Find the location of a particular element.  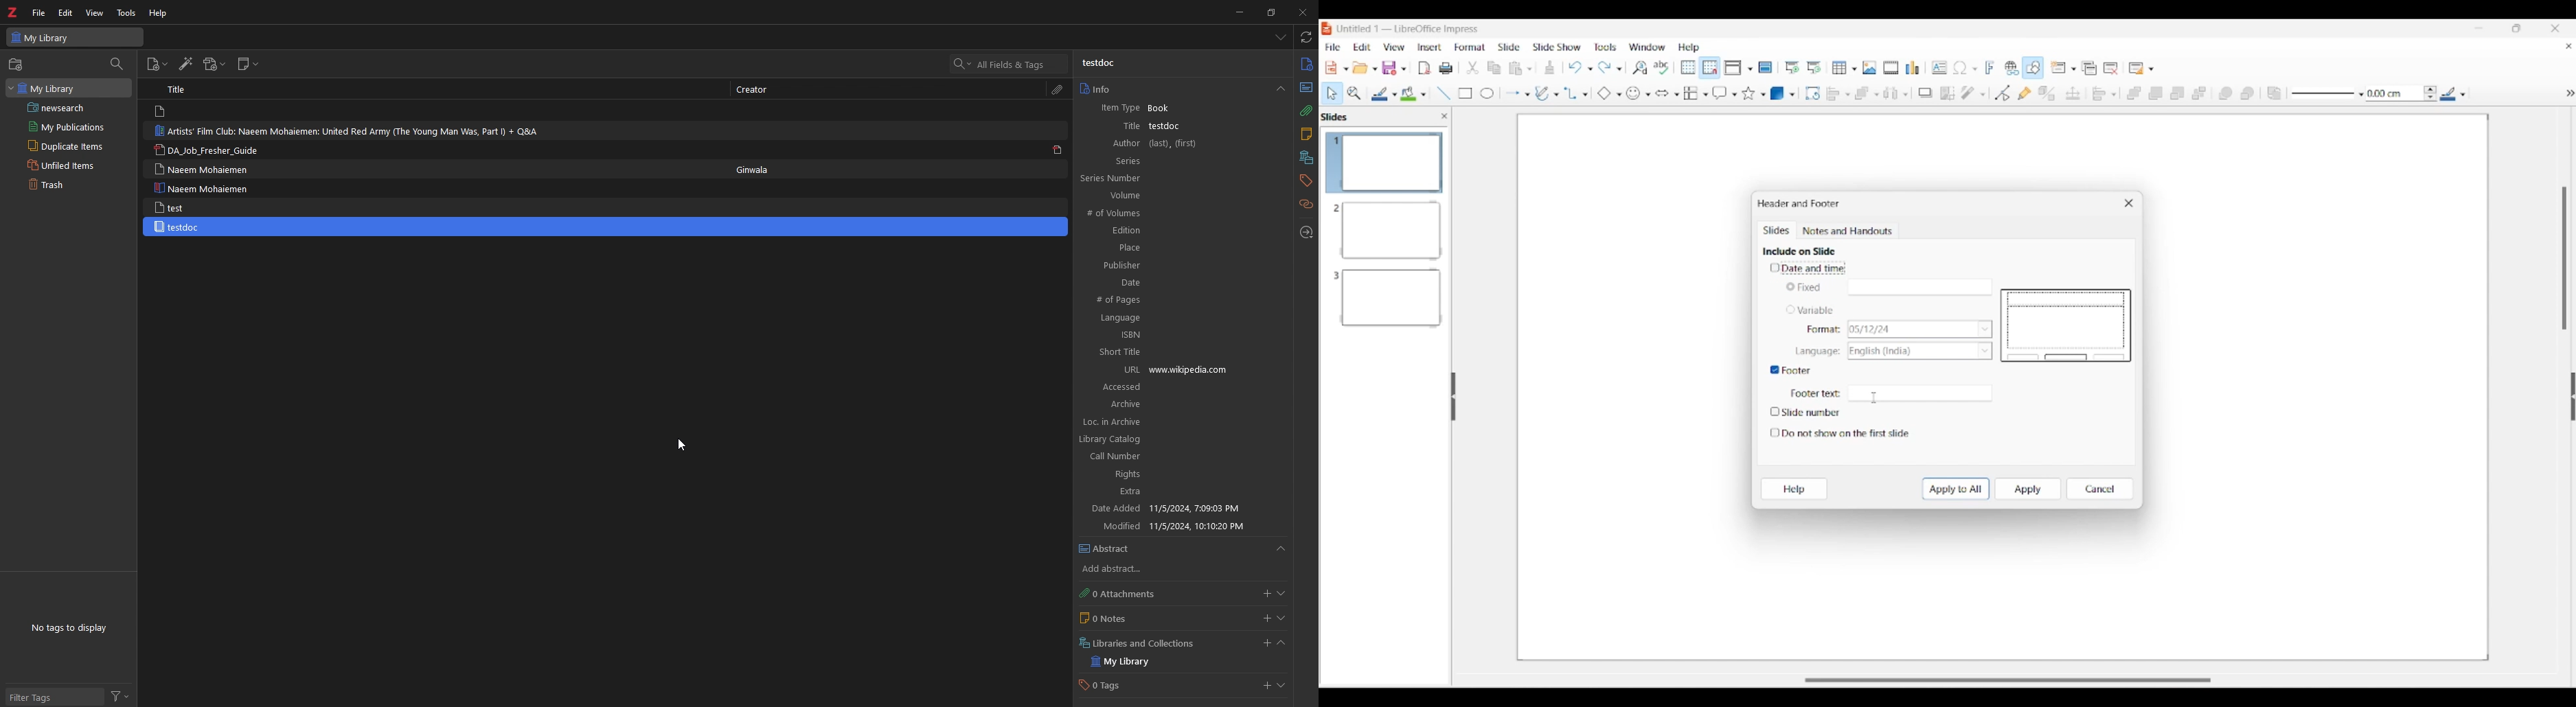

Flowchart options is located at coordinates (1695, 93).